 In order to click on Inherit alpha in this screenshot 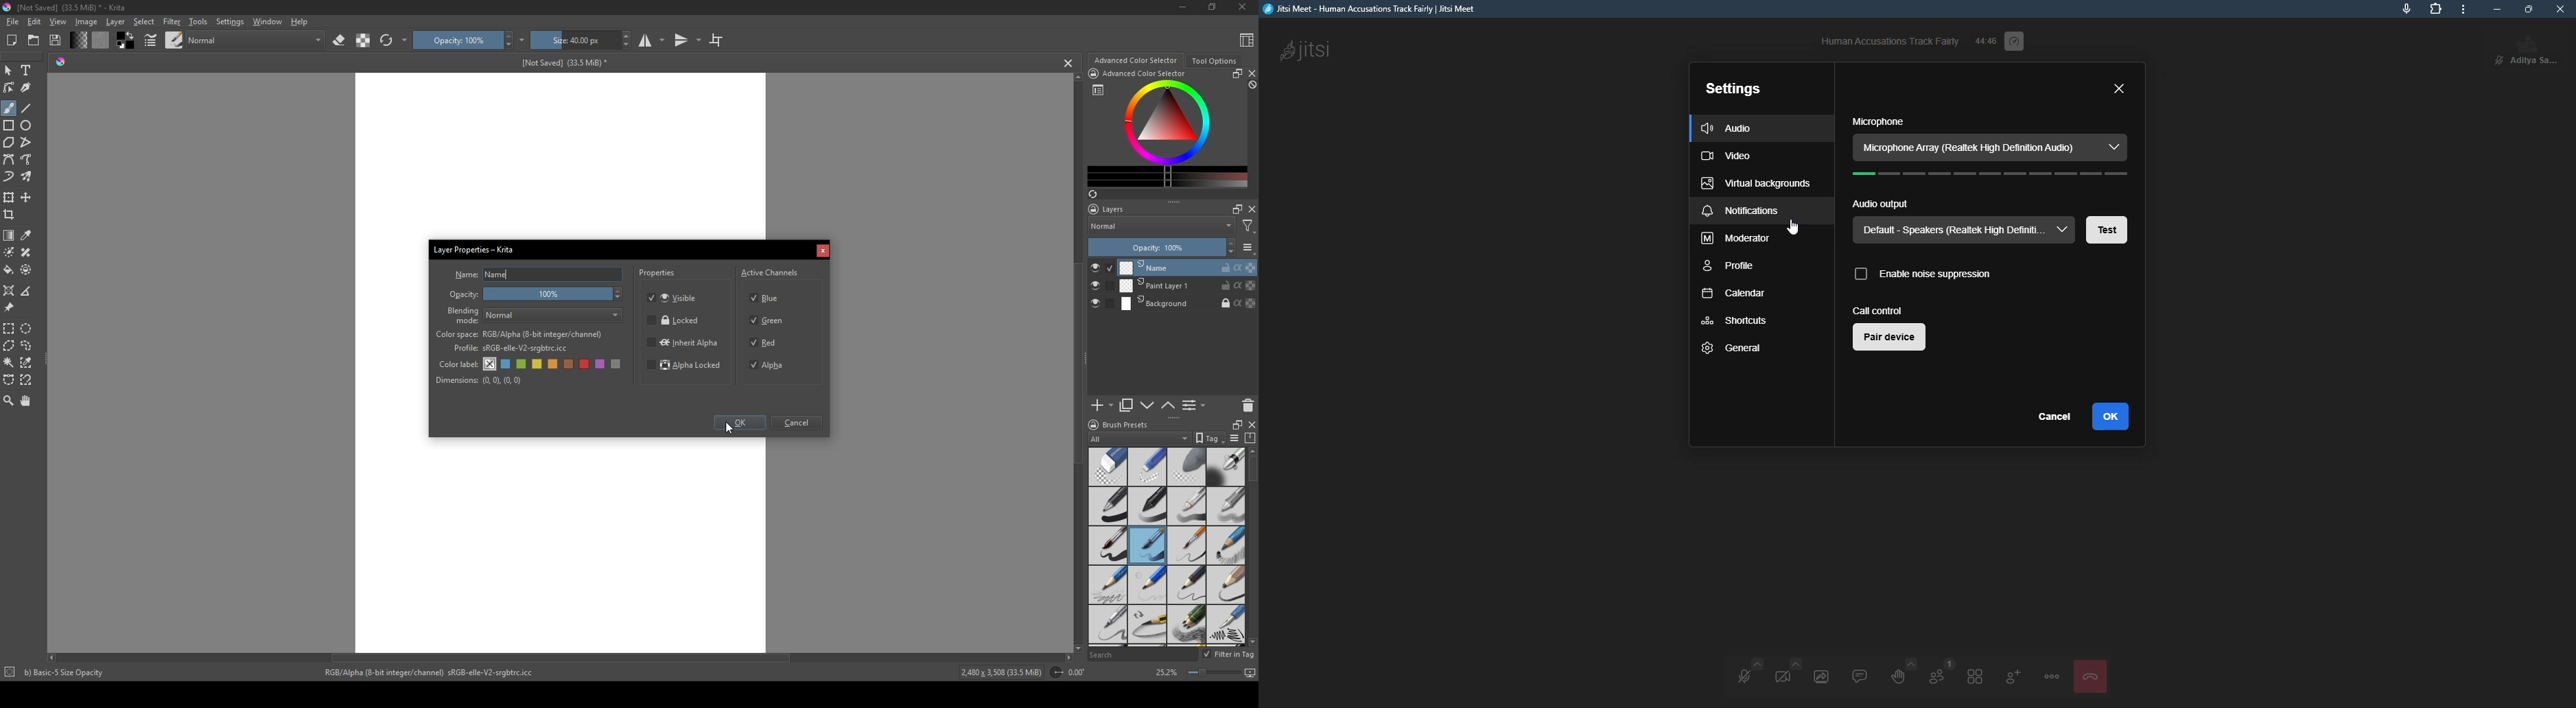, I will do `click(682, 342)`.